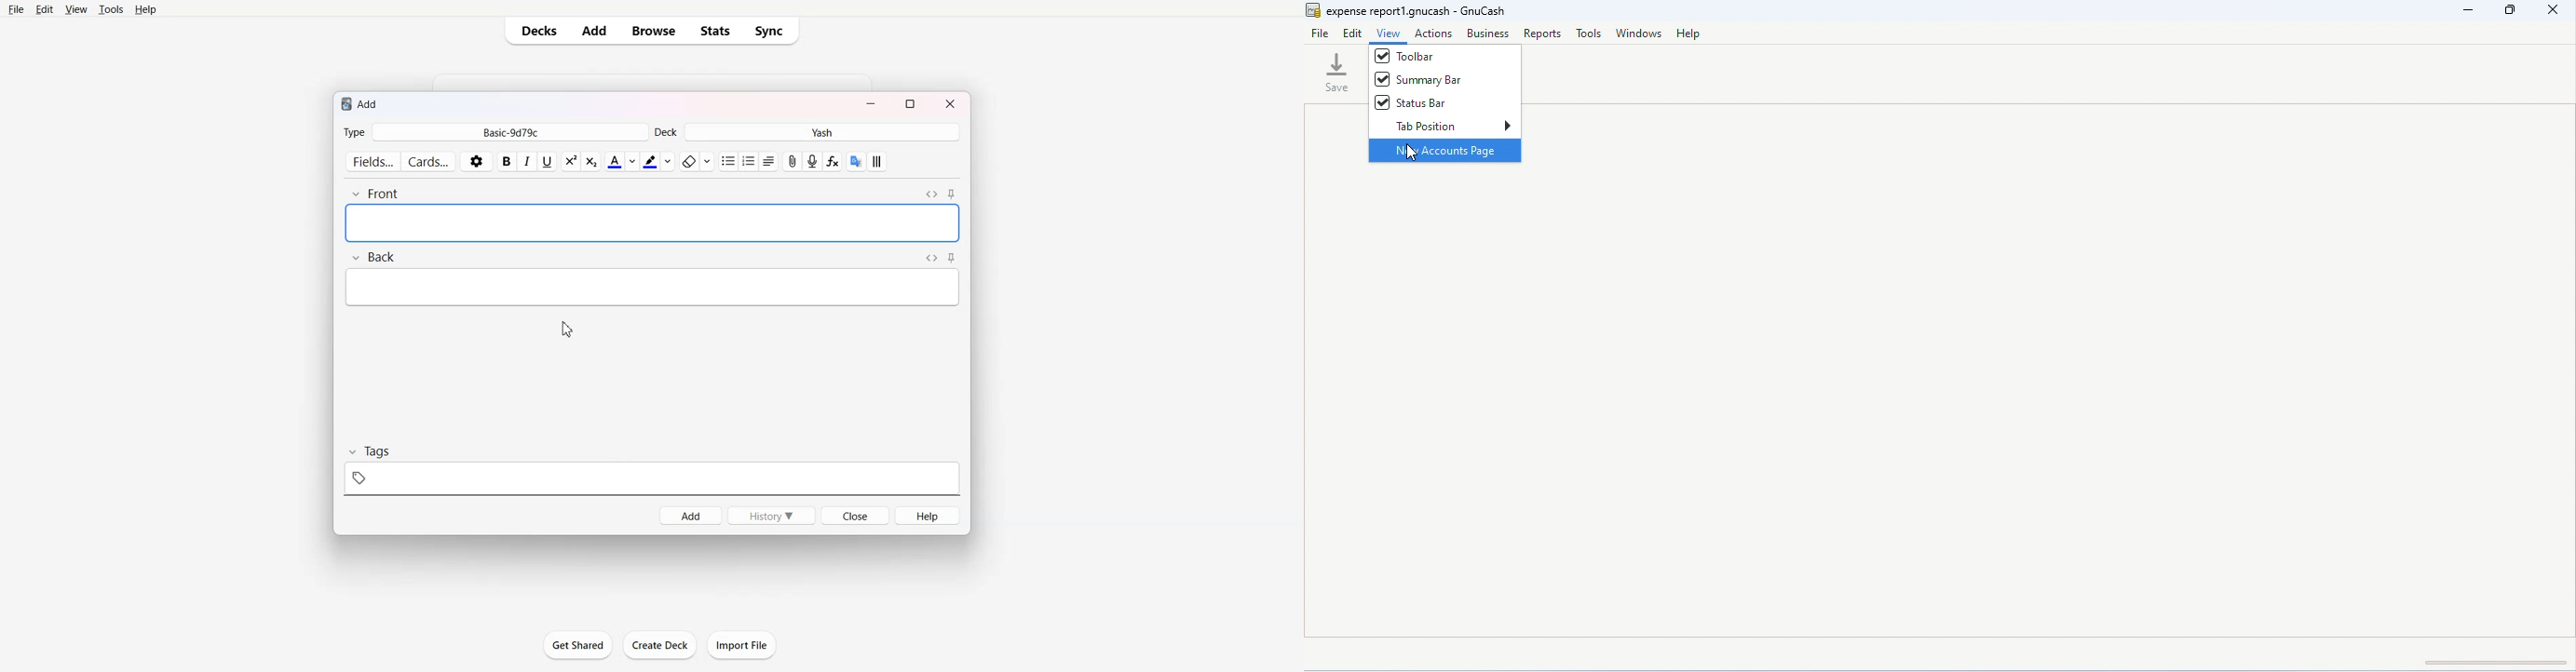 The image size is (2576, 672). What do you see at coordinates (429, 160) in the screenshot?
I see `Cards` at bounding box center [429, 160].